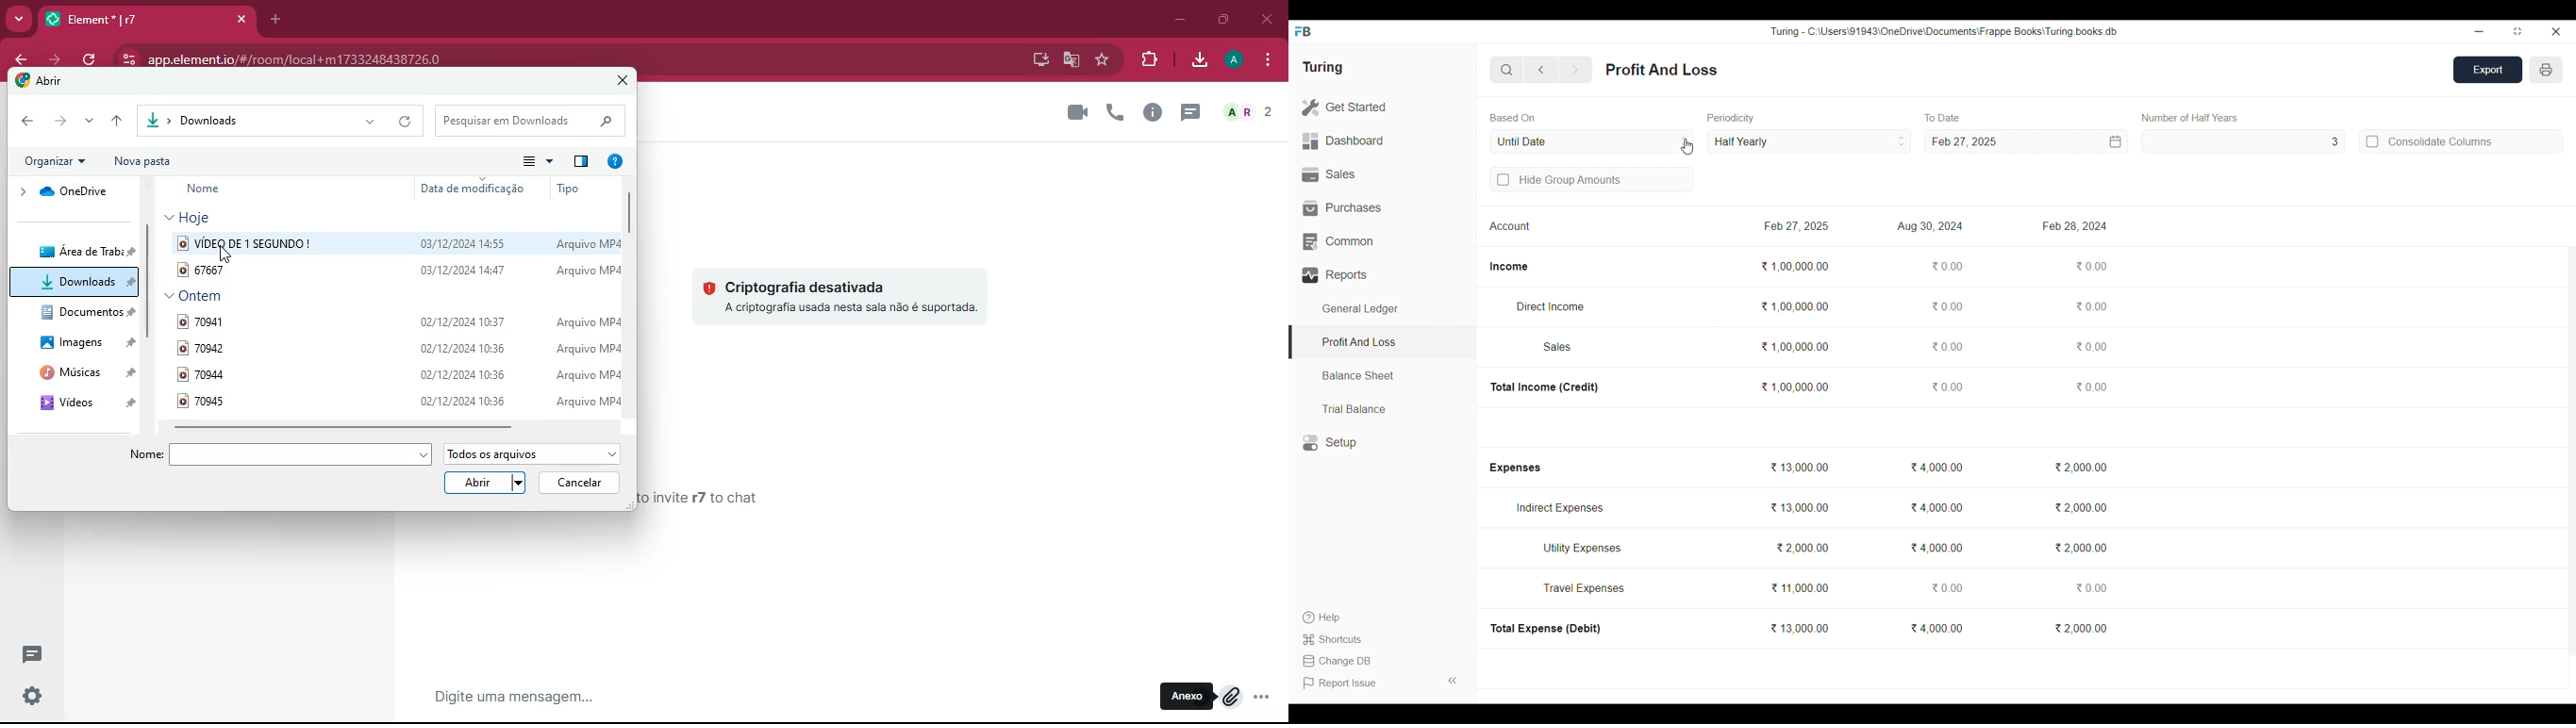 The height and width of the screenshot is (728, 2576). Describe the element at coordinates (2518, 32) in the screenshot. I see `Change dimension` at that location.